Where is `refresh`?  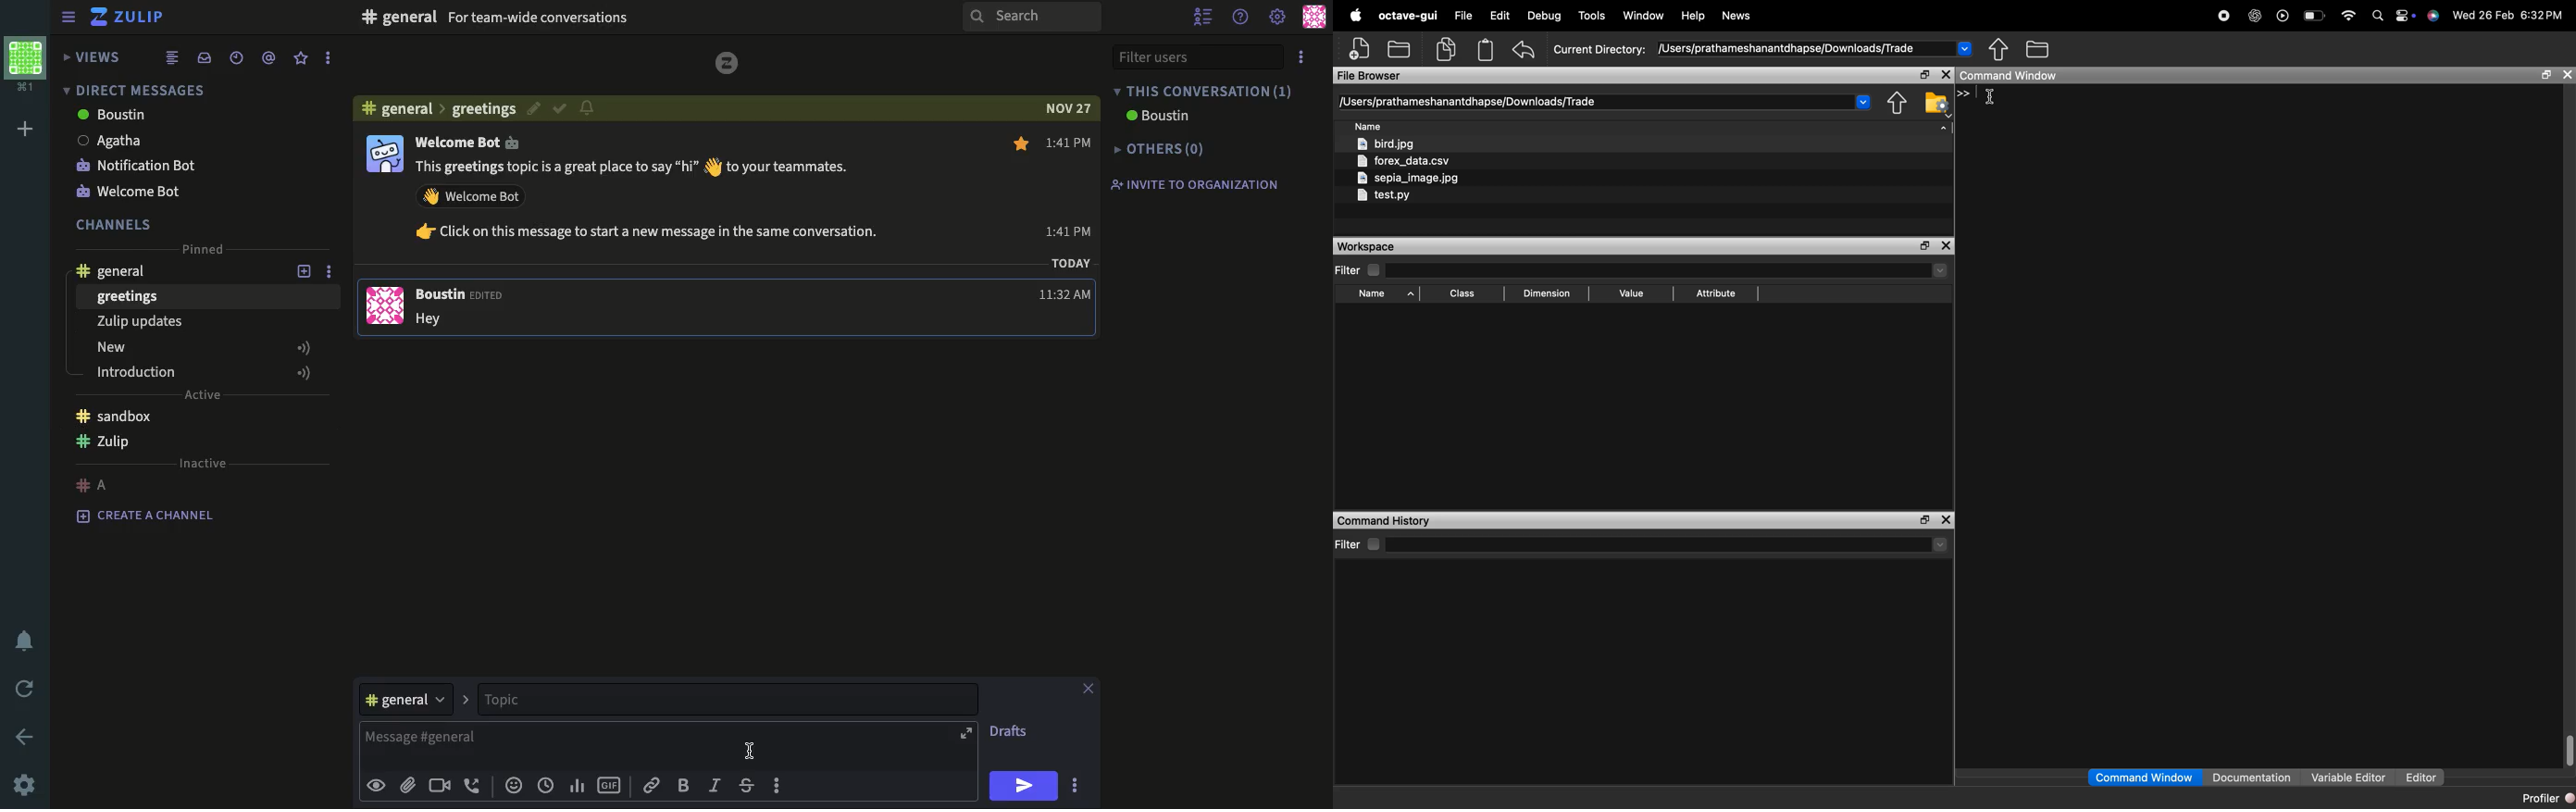
refresh is located at coordinates (28, 690).